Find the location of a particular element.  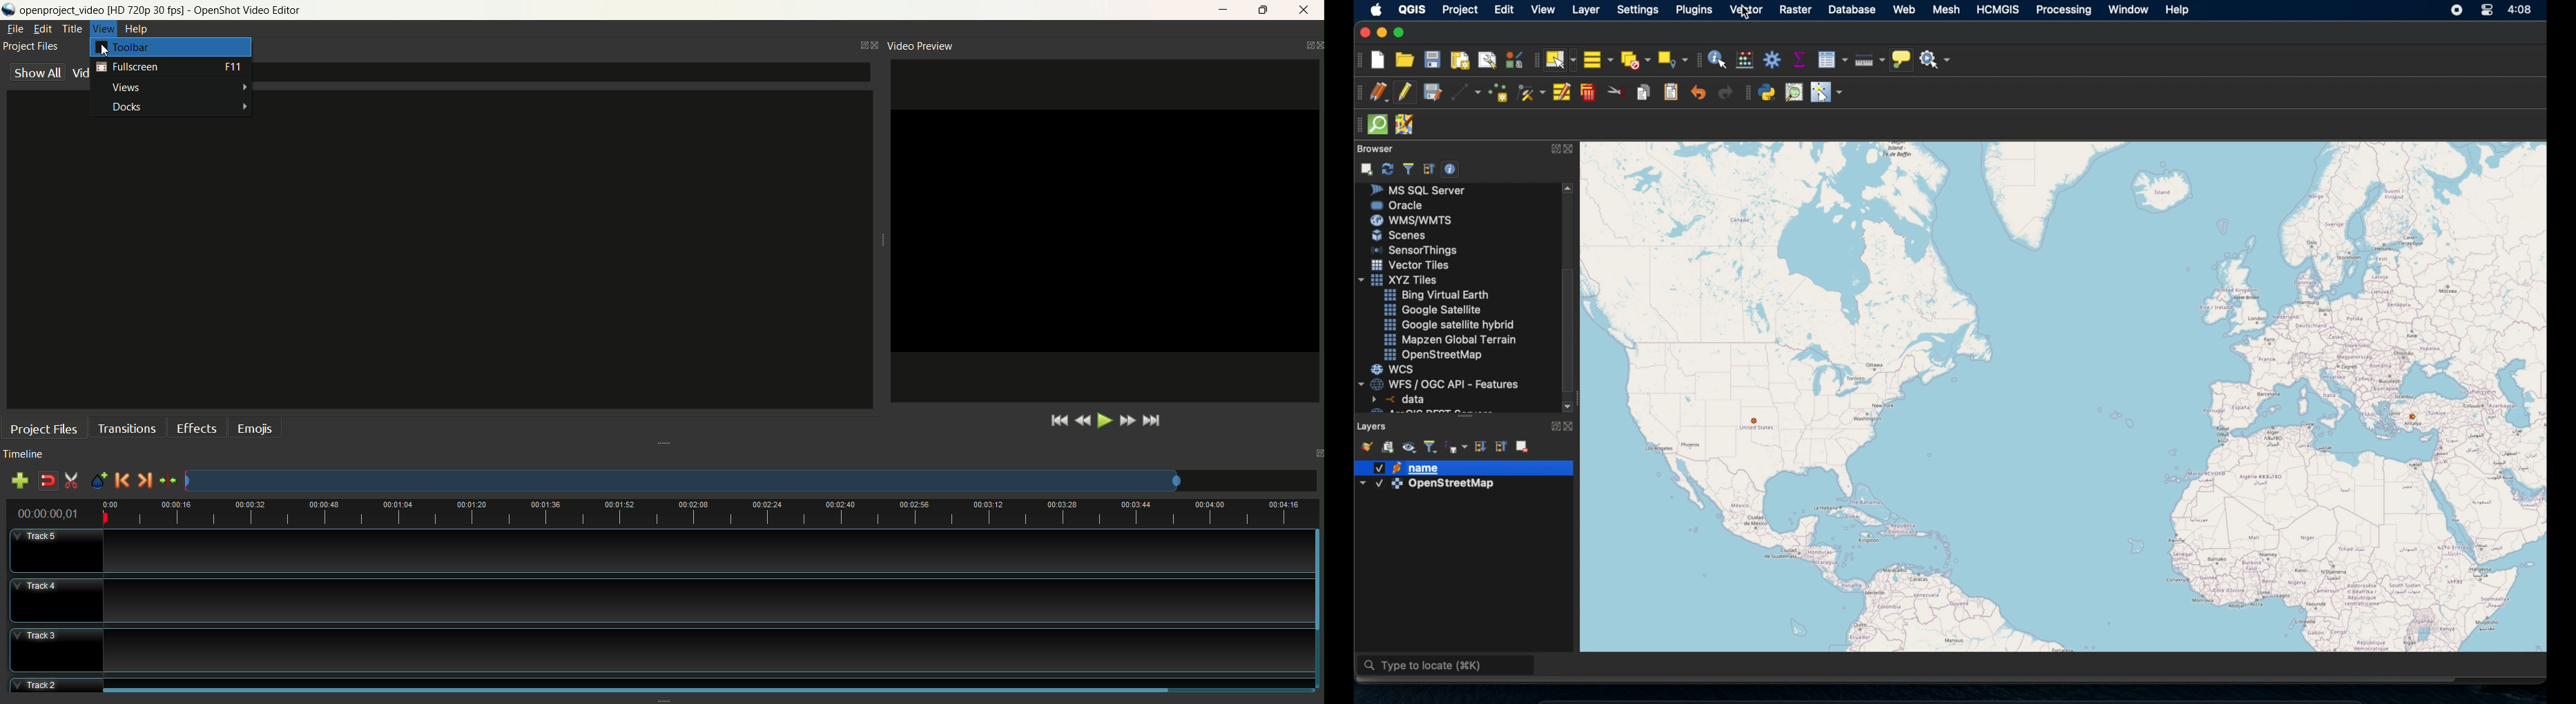

hidden text is located at coordinates (1421, 411).